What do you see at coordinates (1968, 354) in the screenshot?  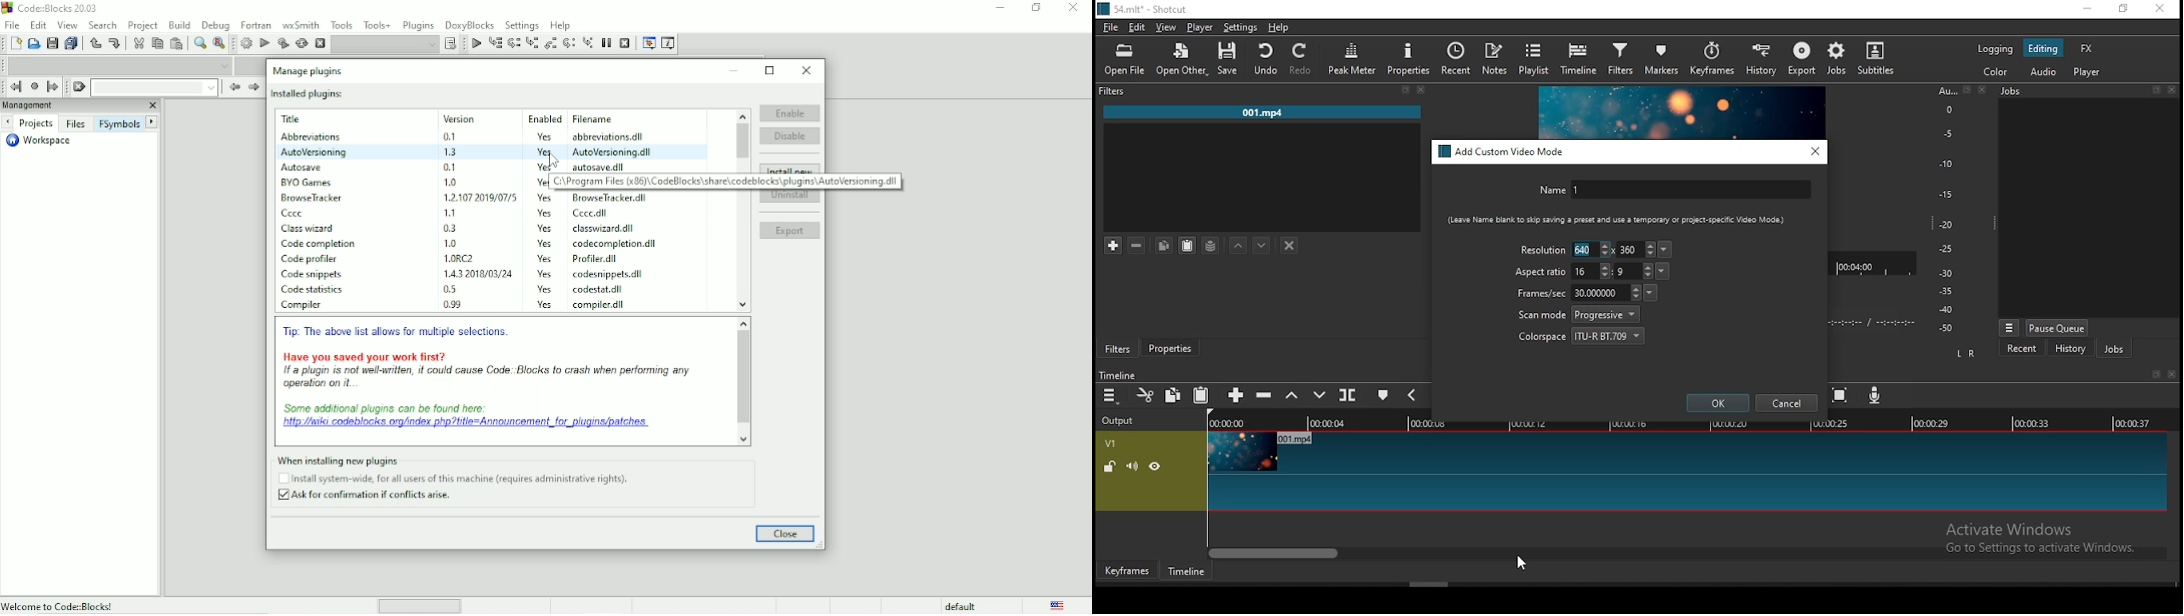 I see `L R` at bounding box center [1968, 354].